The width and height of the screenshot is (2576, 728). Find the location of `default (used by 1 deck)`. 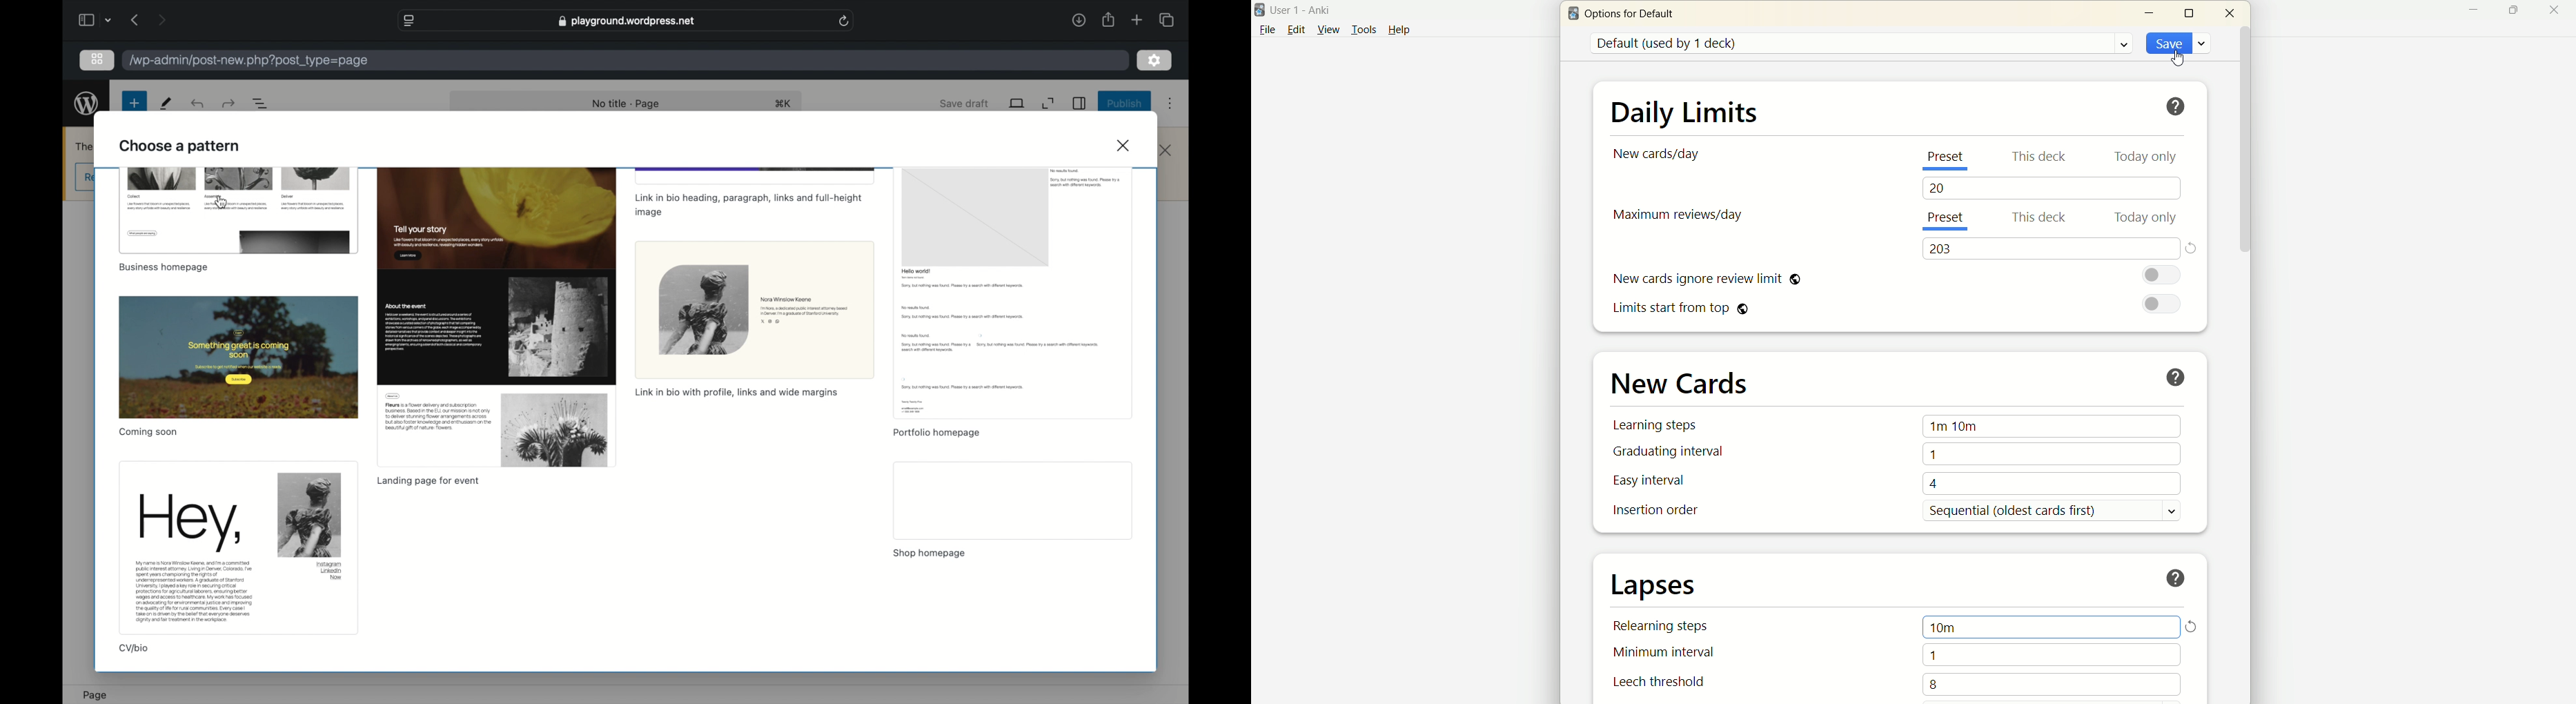

default (used by 1 deck) is located at coordinates (1860, 43).